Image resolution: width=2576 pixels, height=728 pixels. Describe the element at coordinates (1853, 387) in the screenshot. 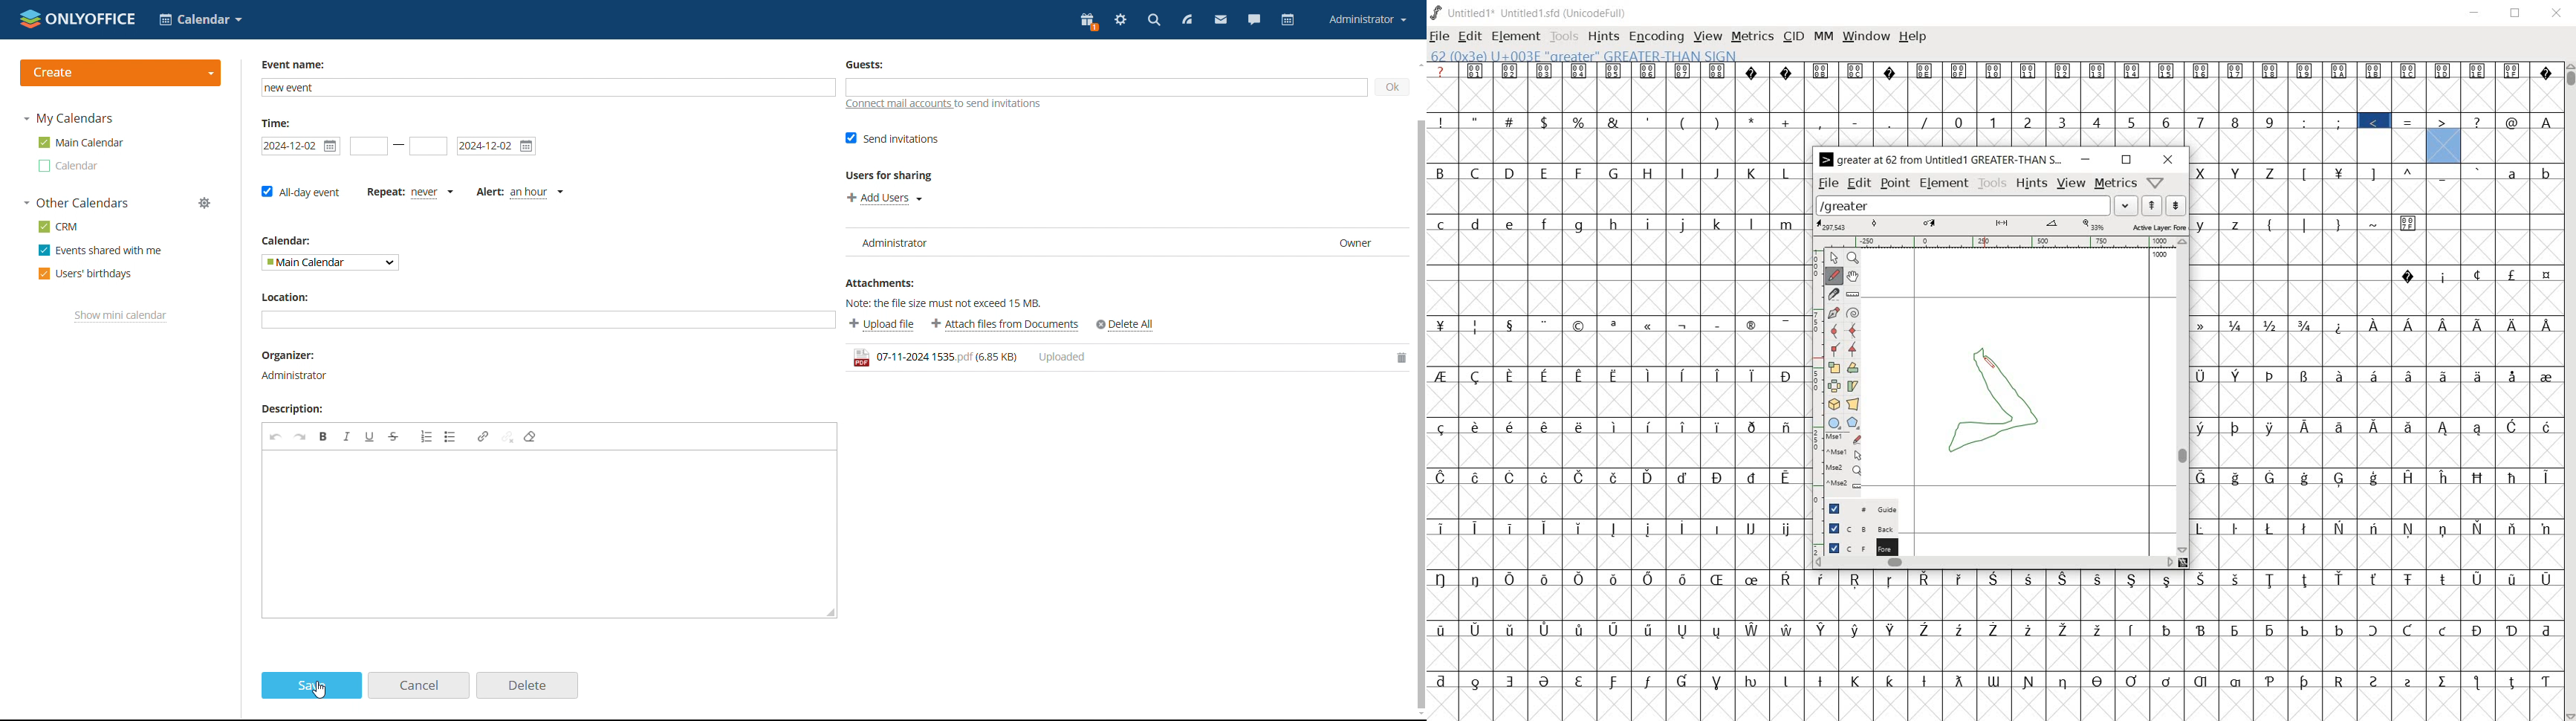

I see `skew the selection` at that location.